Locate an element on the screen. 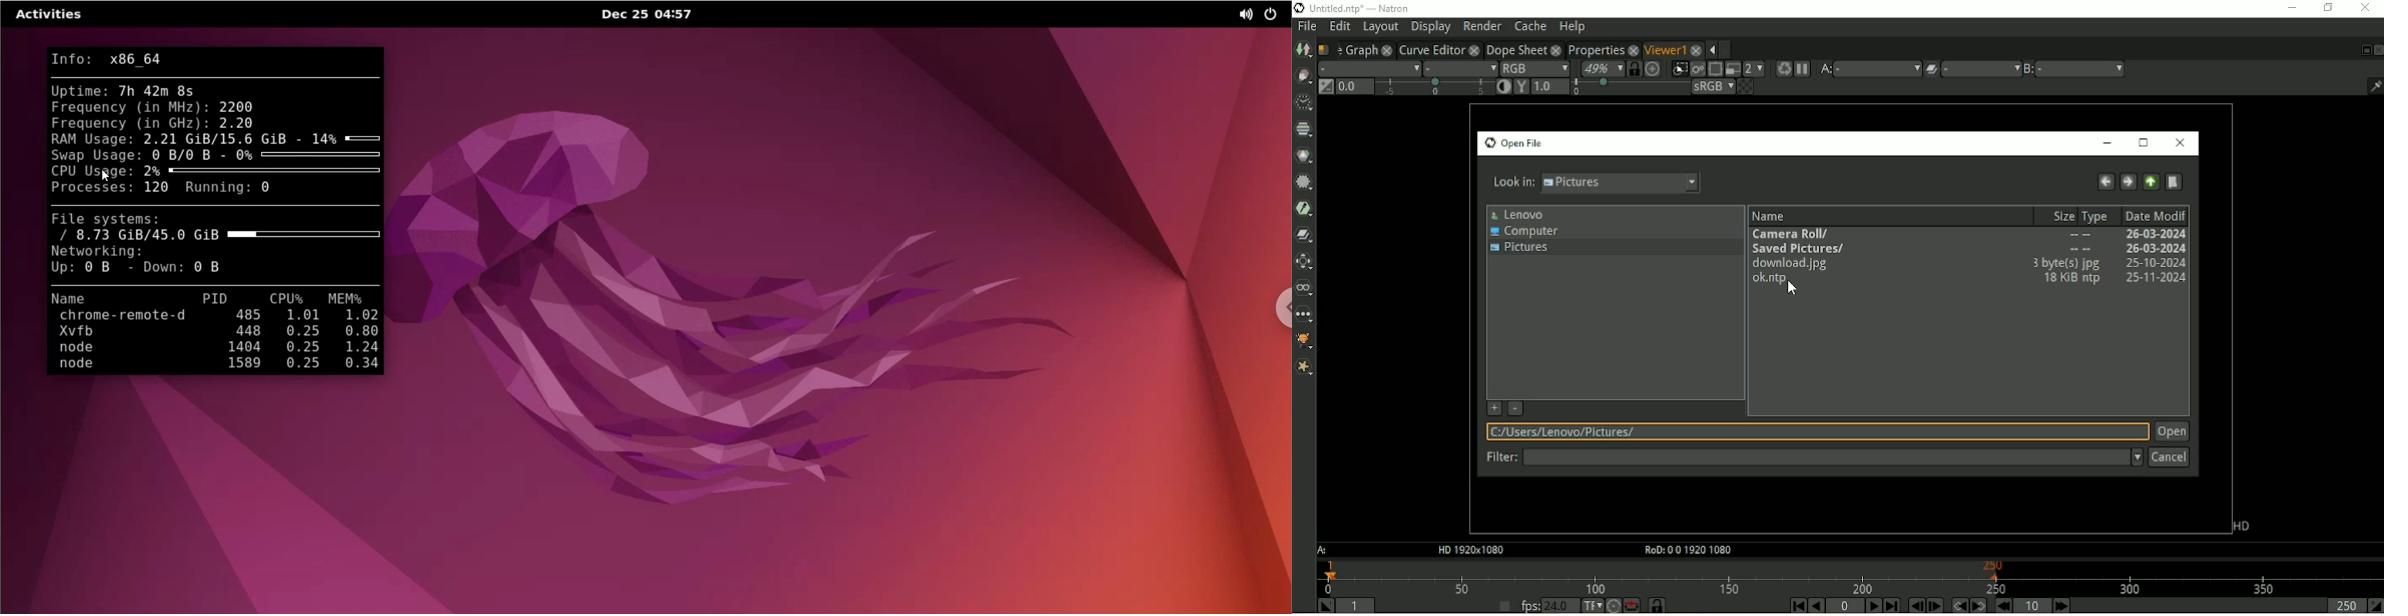  Float pane is located at coordinates (2363, 50).